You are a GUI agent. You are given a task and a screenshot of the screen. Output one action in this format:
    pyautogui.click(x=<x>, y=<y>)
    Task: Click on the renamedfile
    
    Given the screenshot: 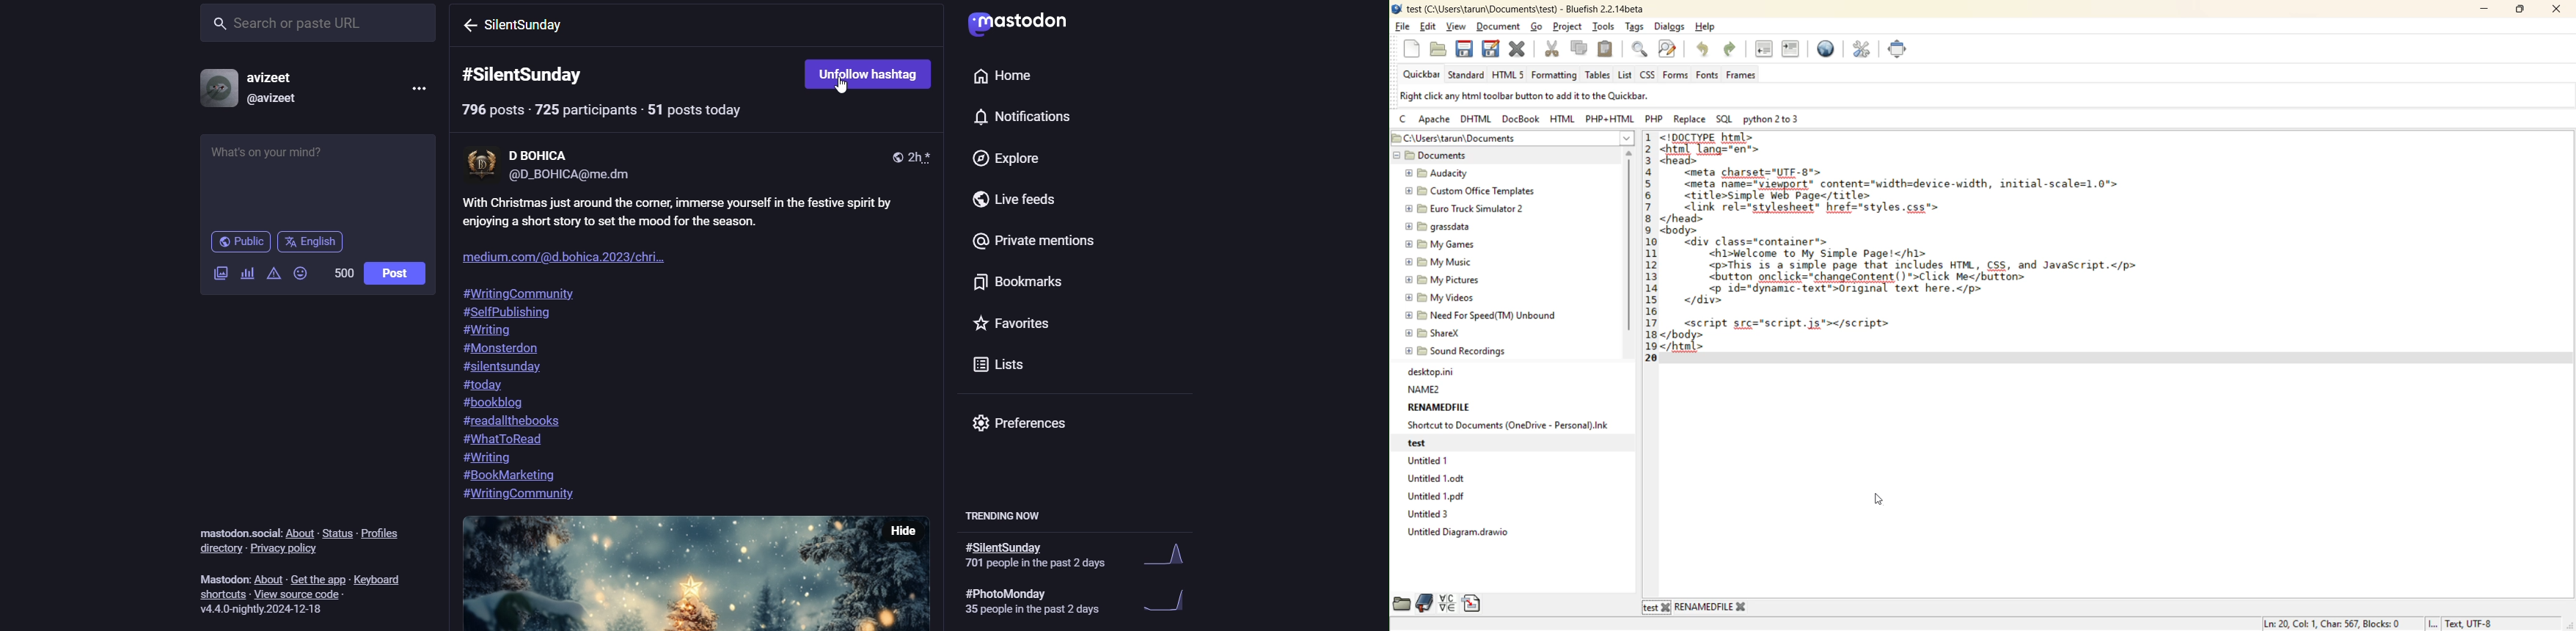 What is the action you would take?
    pyautogui.click(x=1704, y=607)
    